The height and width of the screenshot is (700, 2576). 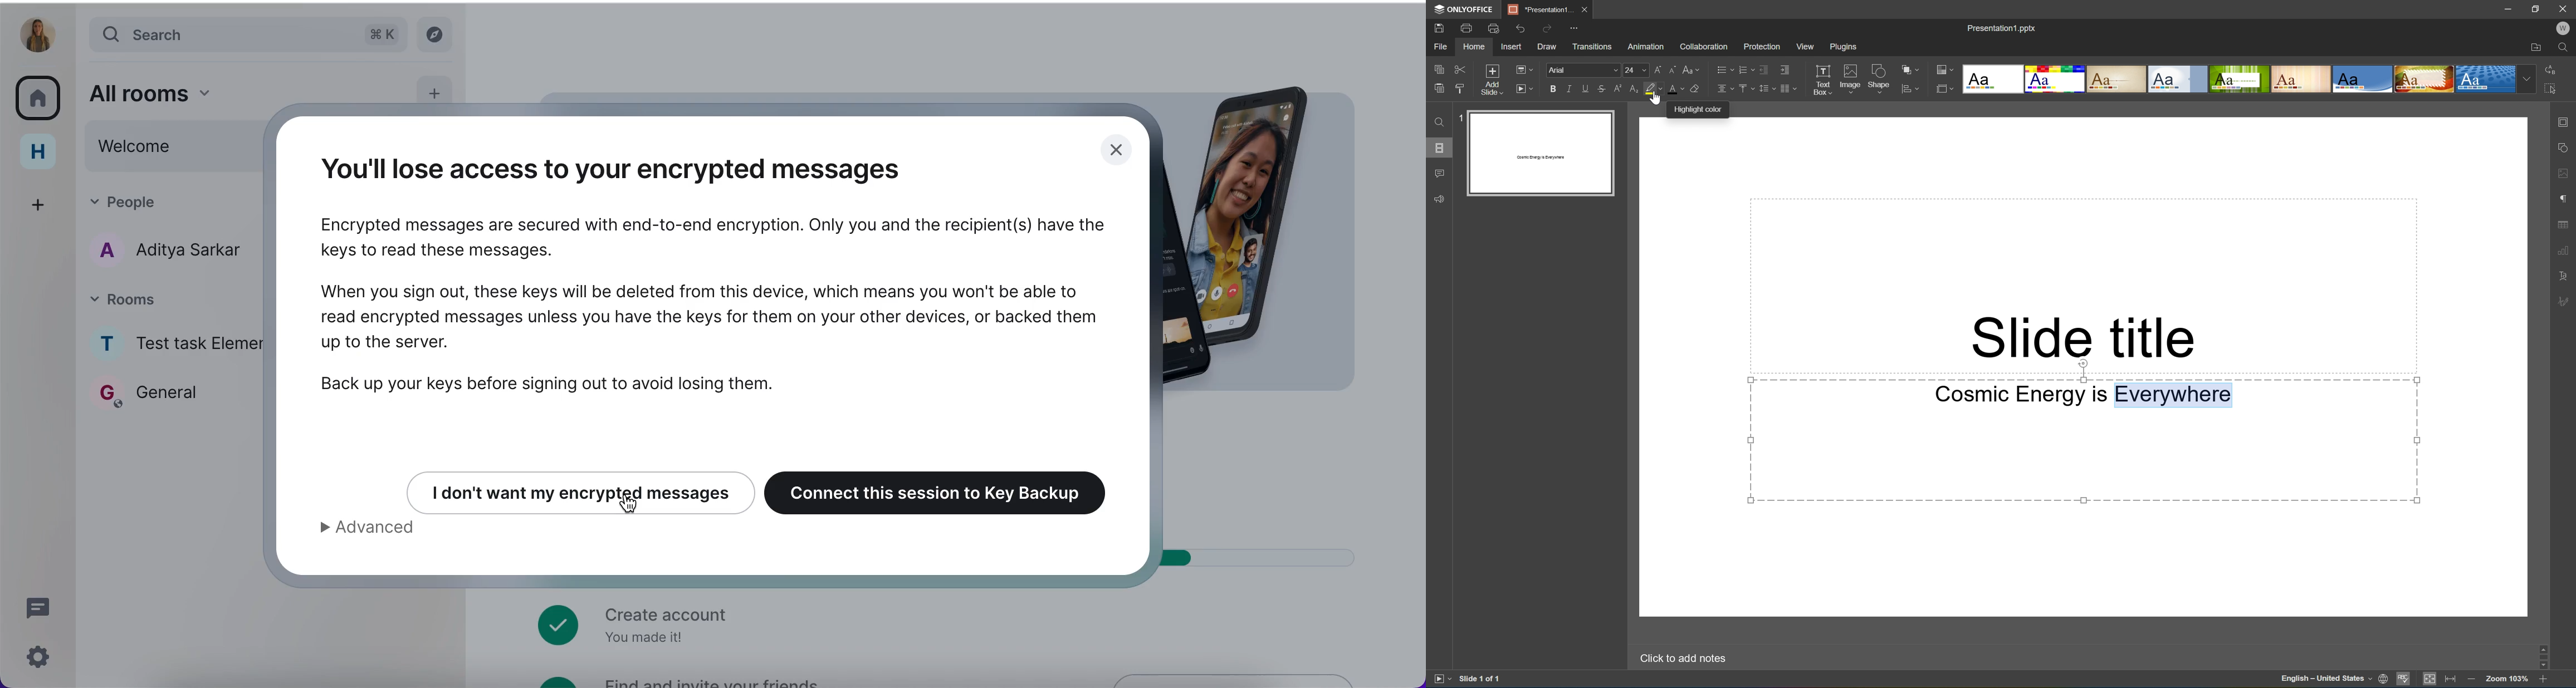 What do you see at coordinates (1461, 116) in the screenshot?
I see `1` at bounding box center [1461, 116].